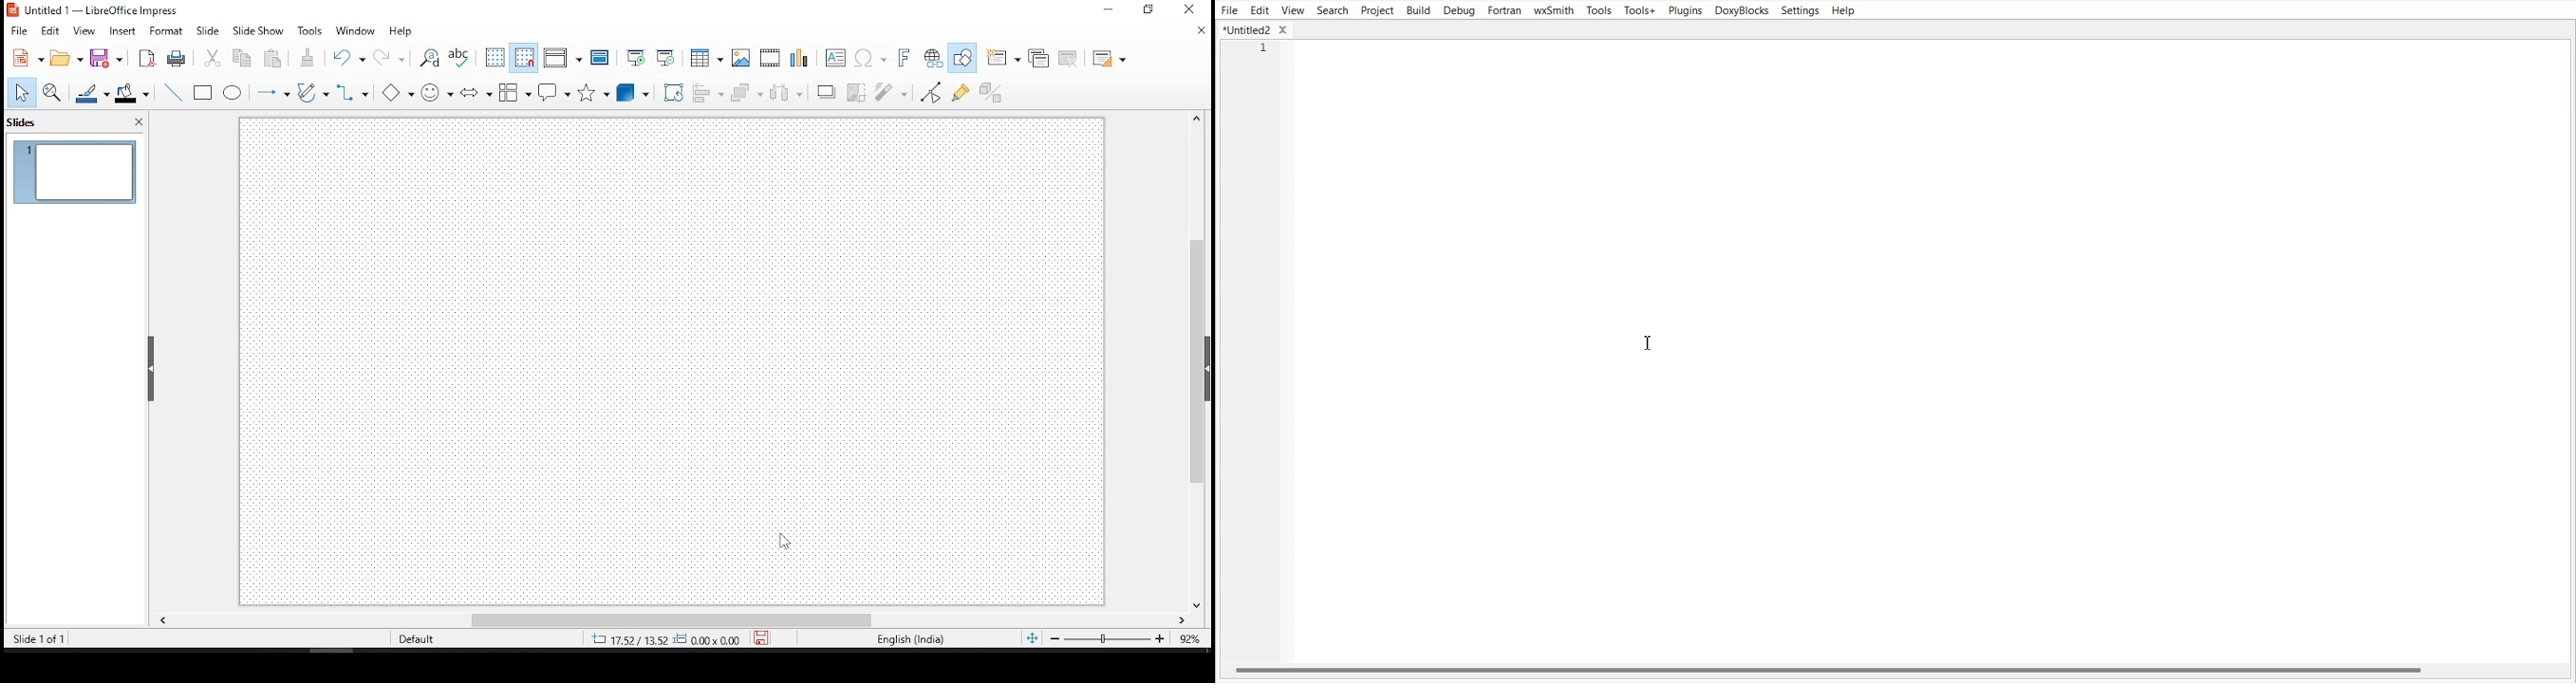 The height and width of the screenshot is (700, 2576). Describe the element at coordinates (203, 92) in the screenshot. I see `rectangle` at that location.